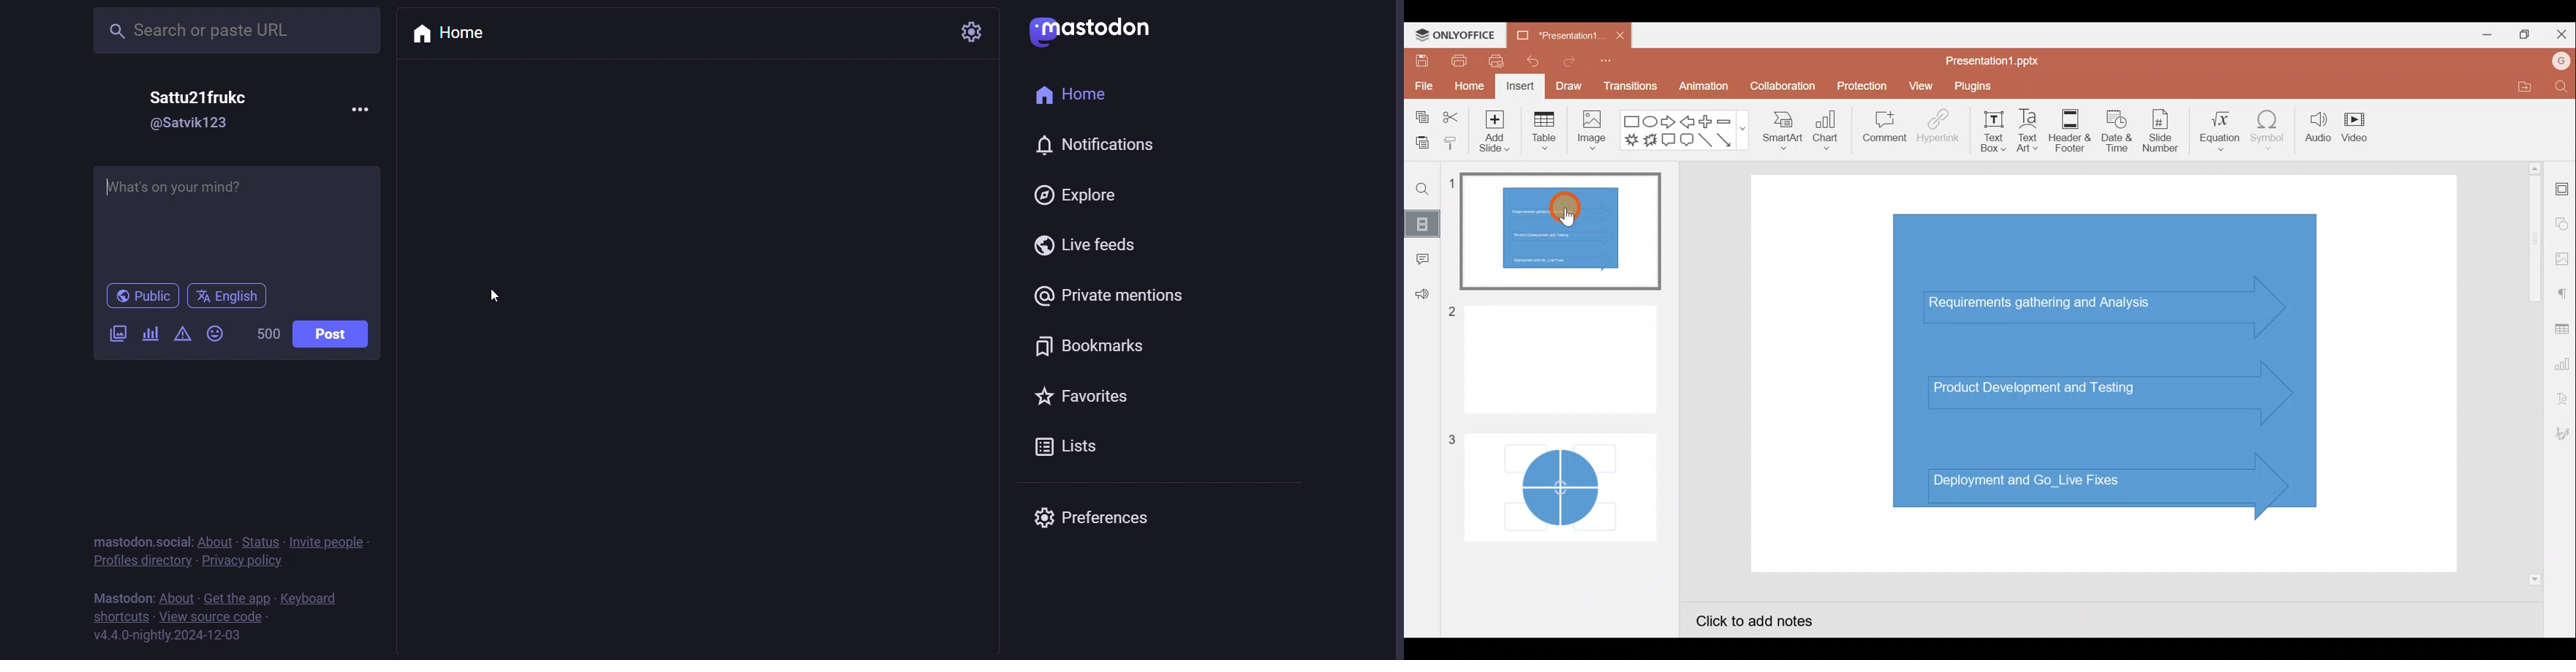  I want to click on Comment, so click(1419, 259).